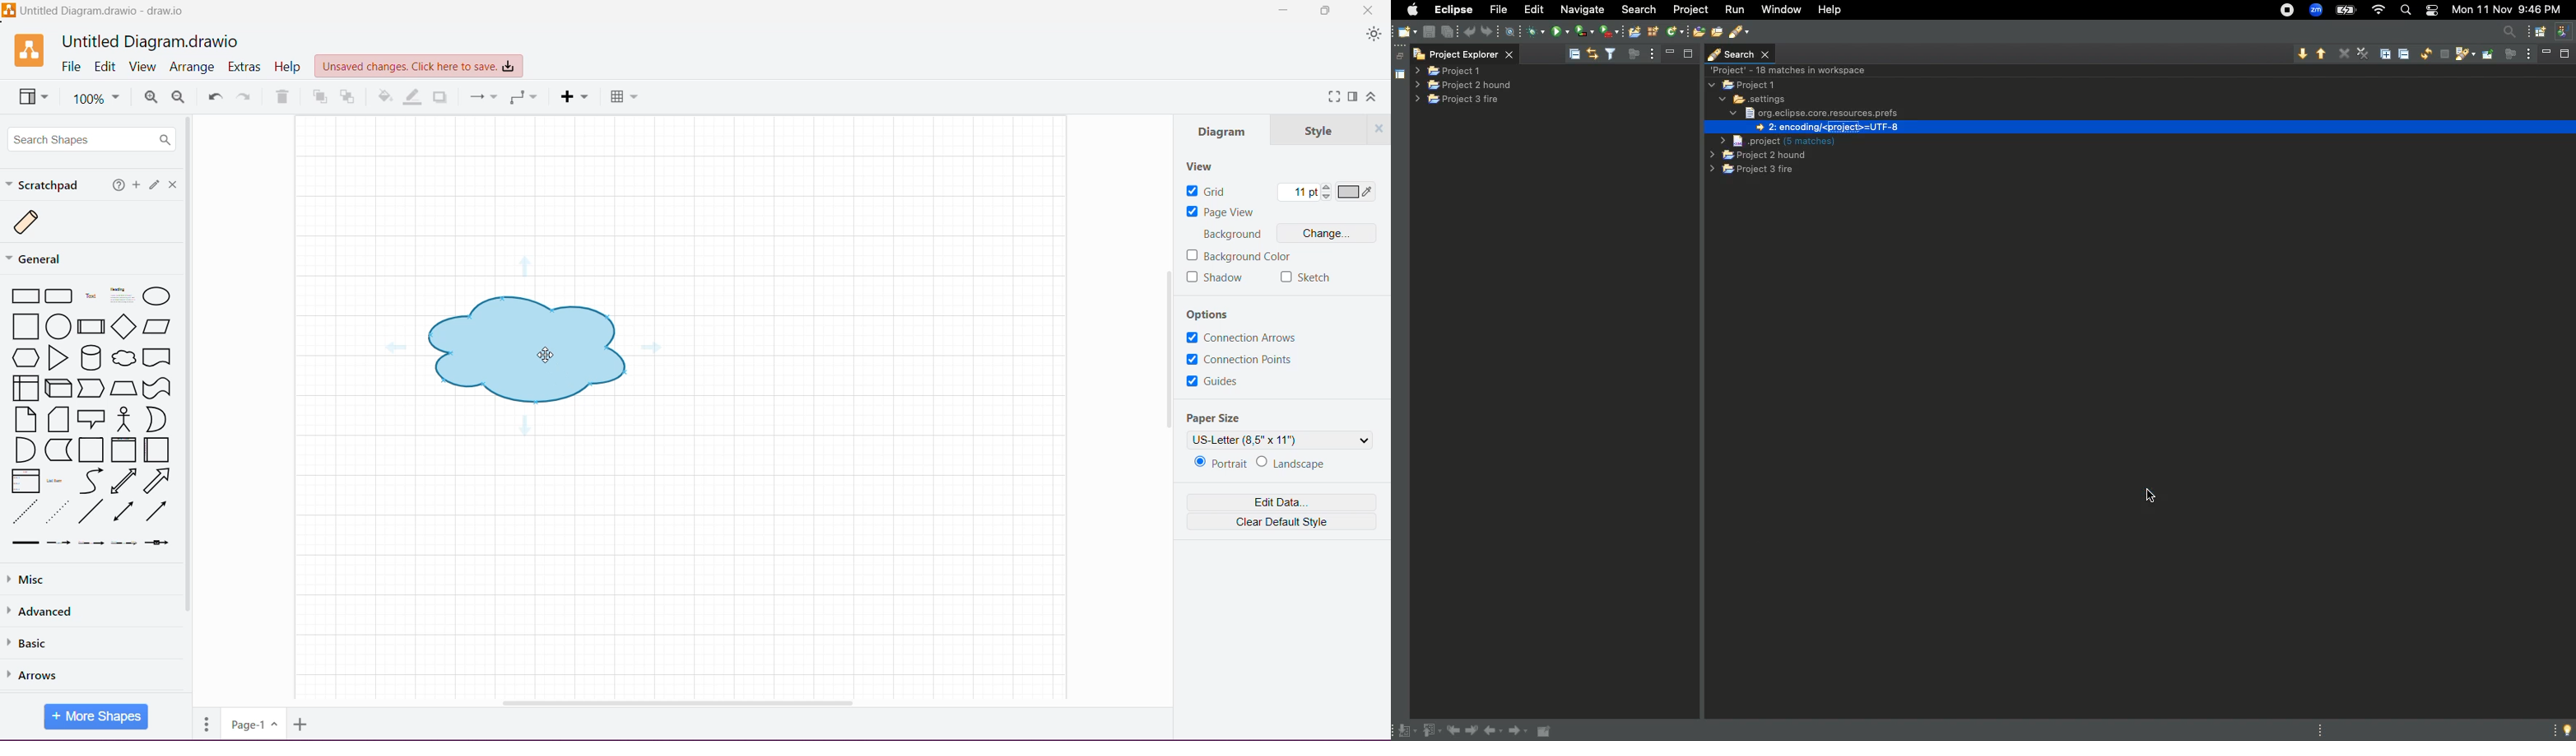  Describe the element at coordinates (151, 40) in the screenshot. I see `Untitled Diagram.draw.io` at that location.